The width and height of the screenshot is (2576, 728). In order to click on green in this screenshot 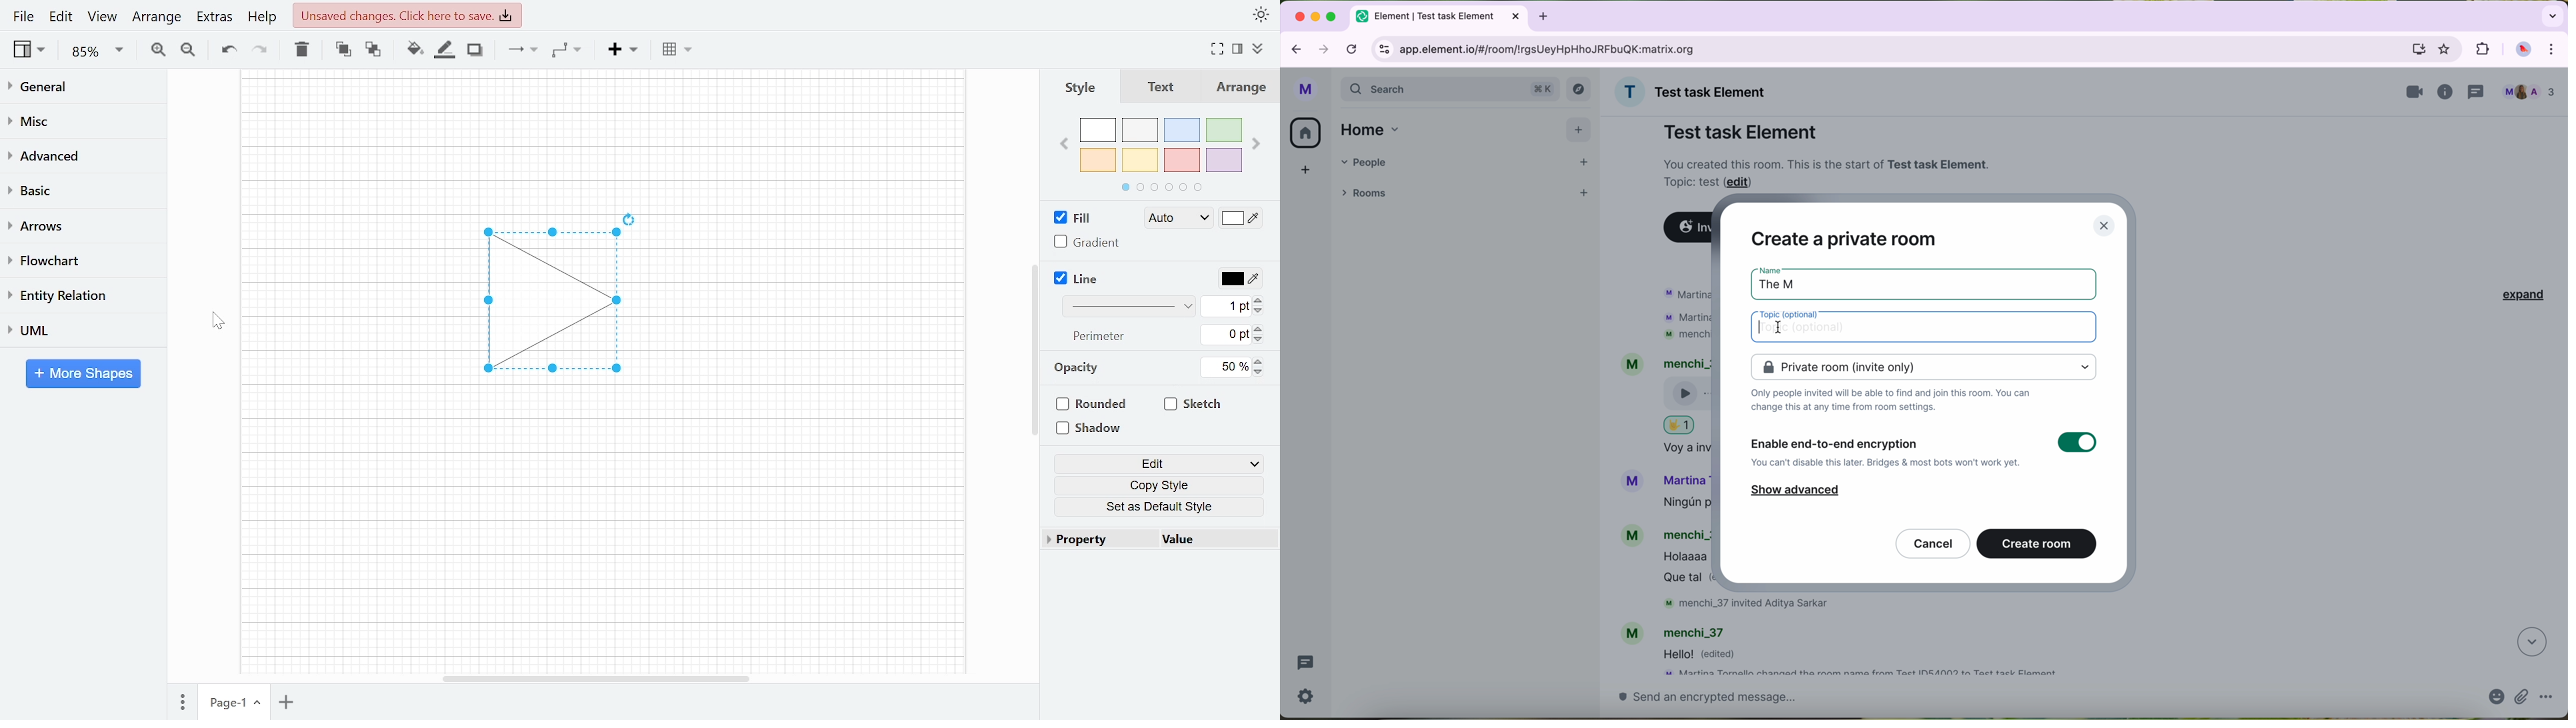, I will do `click(1225, 131)`.